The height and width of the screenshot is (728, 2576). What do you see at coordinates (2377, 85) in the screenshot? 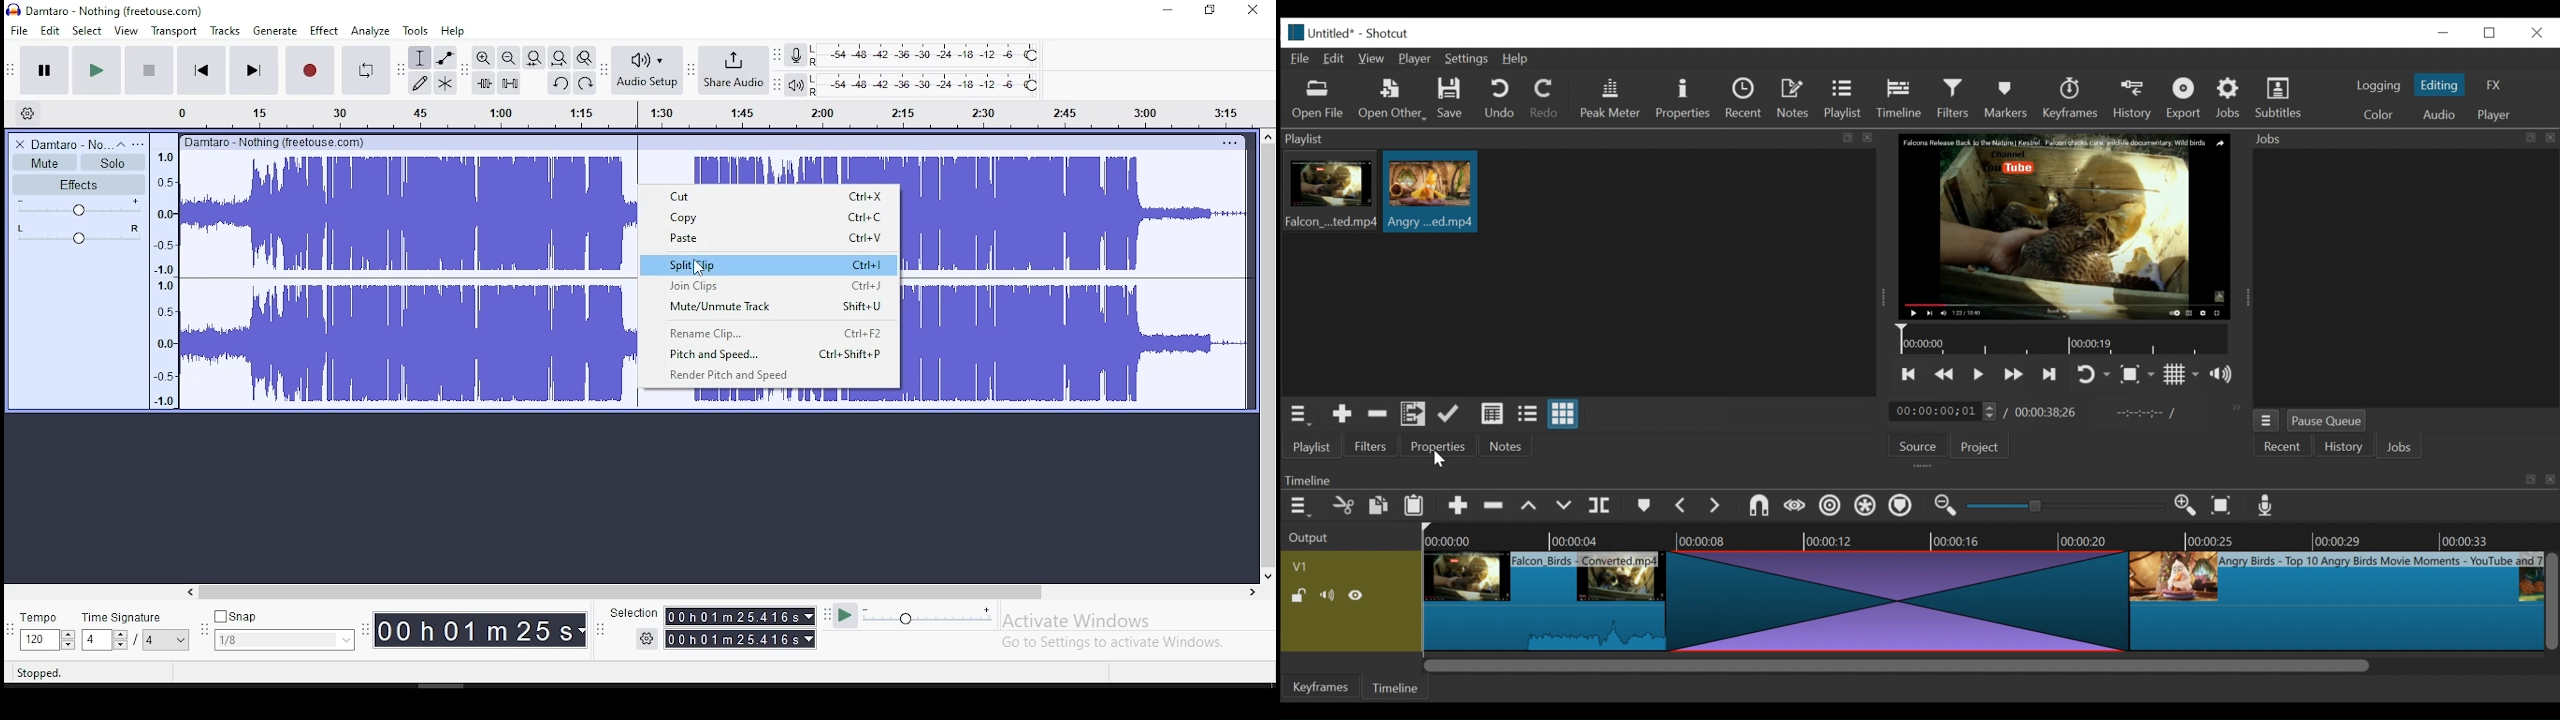
I see `logging` at bounding box center [2377, 85].